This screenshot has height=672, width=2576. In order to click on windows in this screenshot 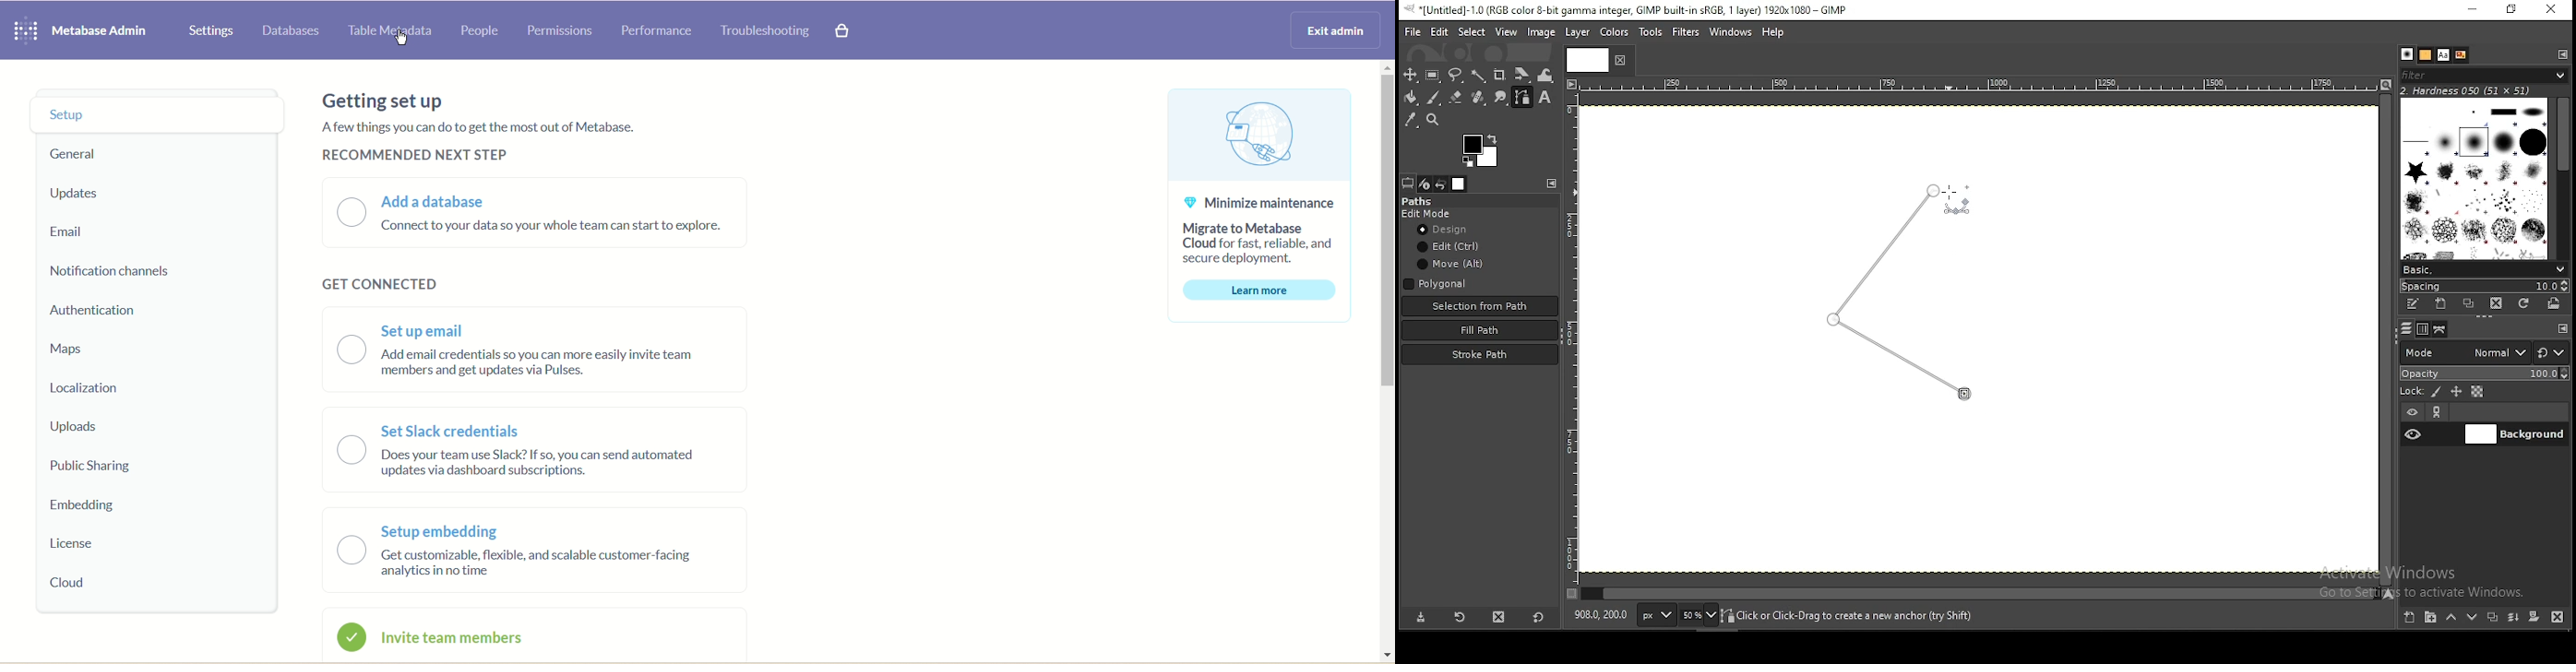, I will do `click(1730, 30)`.